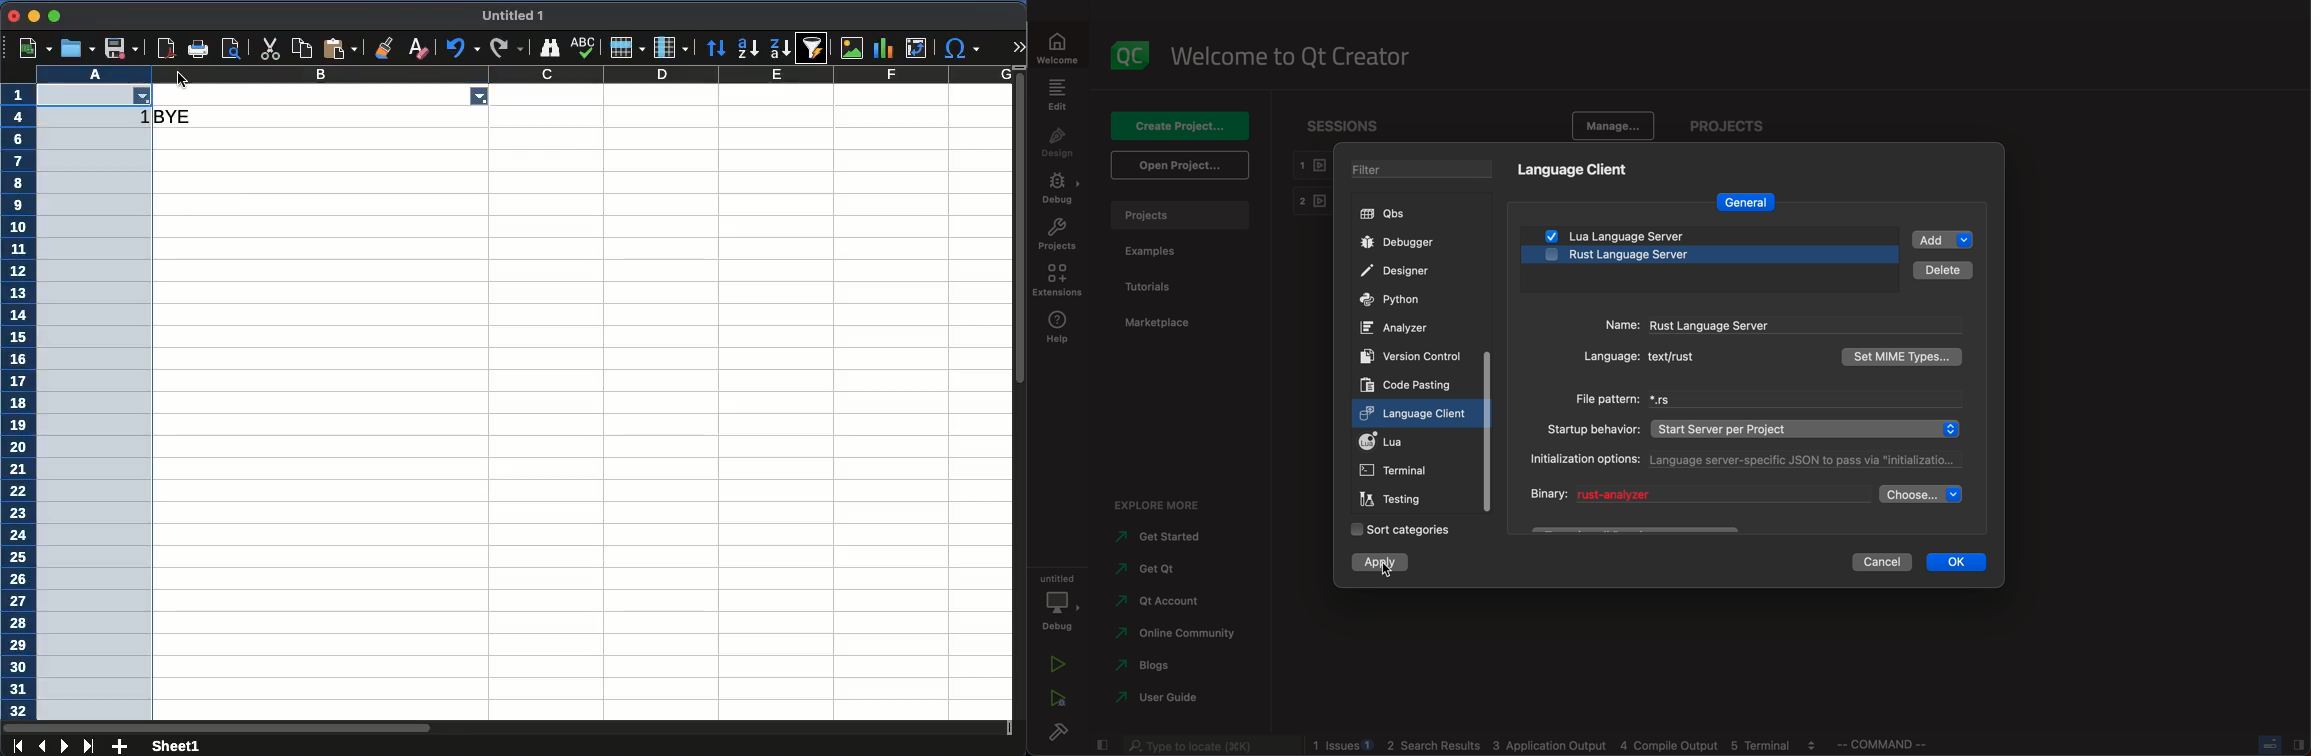  Describe the element at coordinates (1416, 414) in the screenshot. I see `clicked` at that location.